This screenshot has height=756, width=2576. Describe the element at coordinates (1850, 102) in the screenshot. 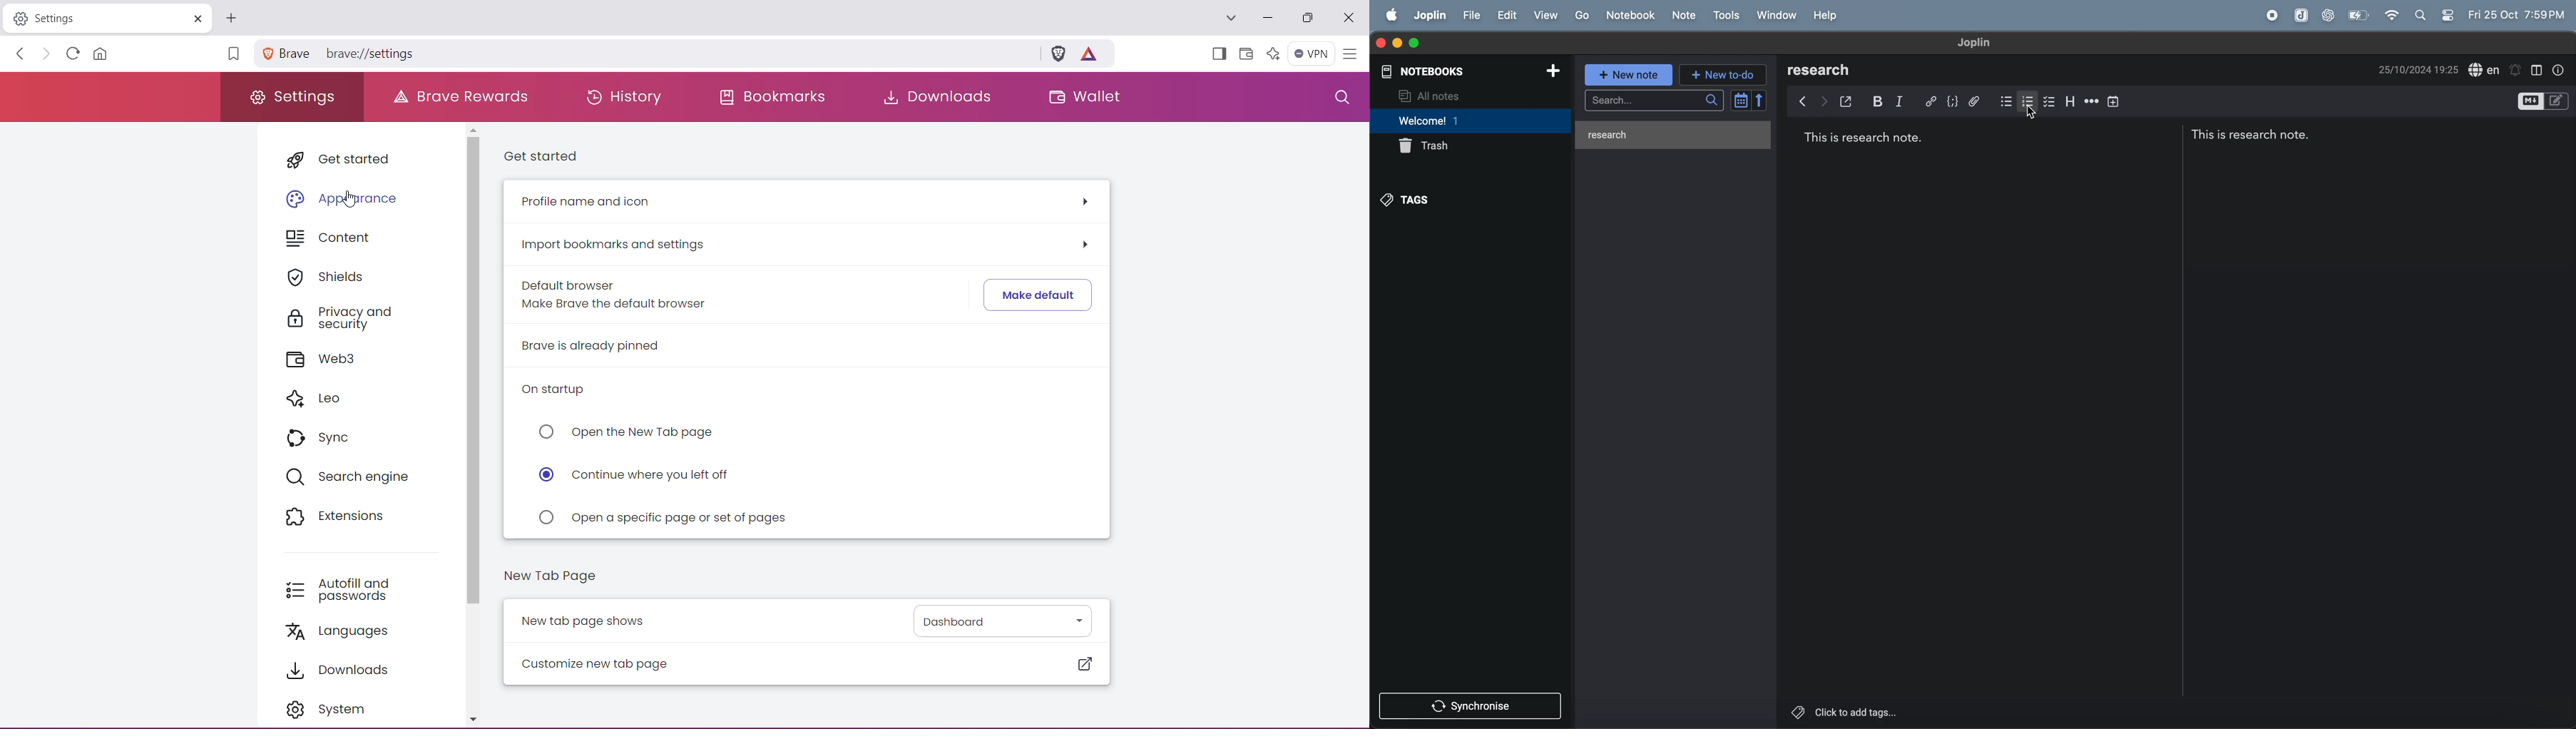

I see `toggle external editing` at that location.